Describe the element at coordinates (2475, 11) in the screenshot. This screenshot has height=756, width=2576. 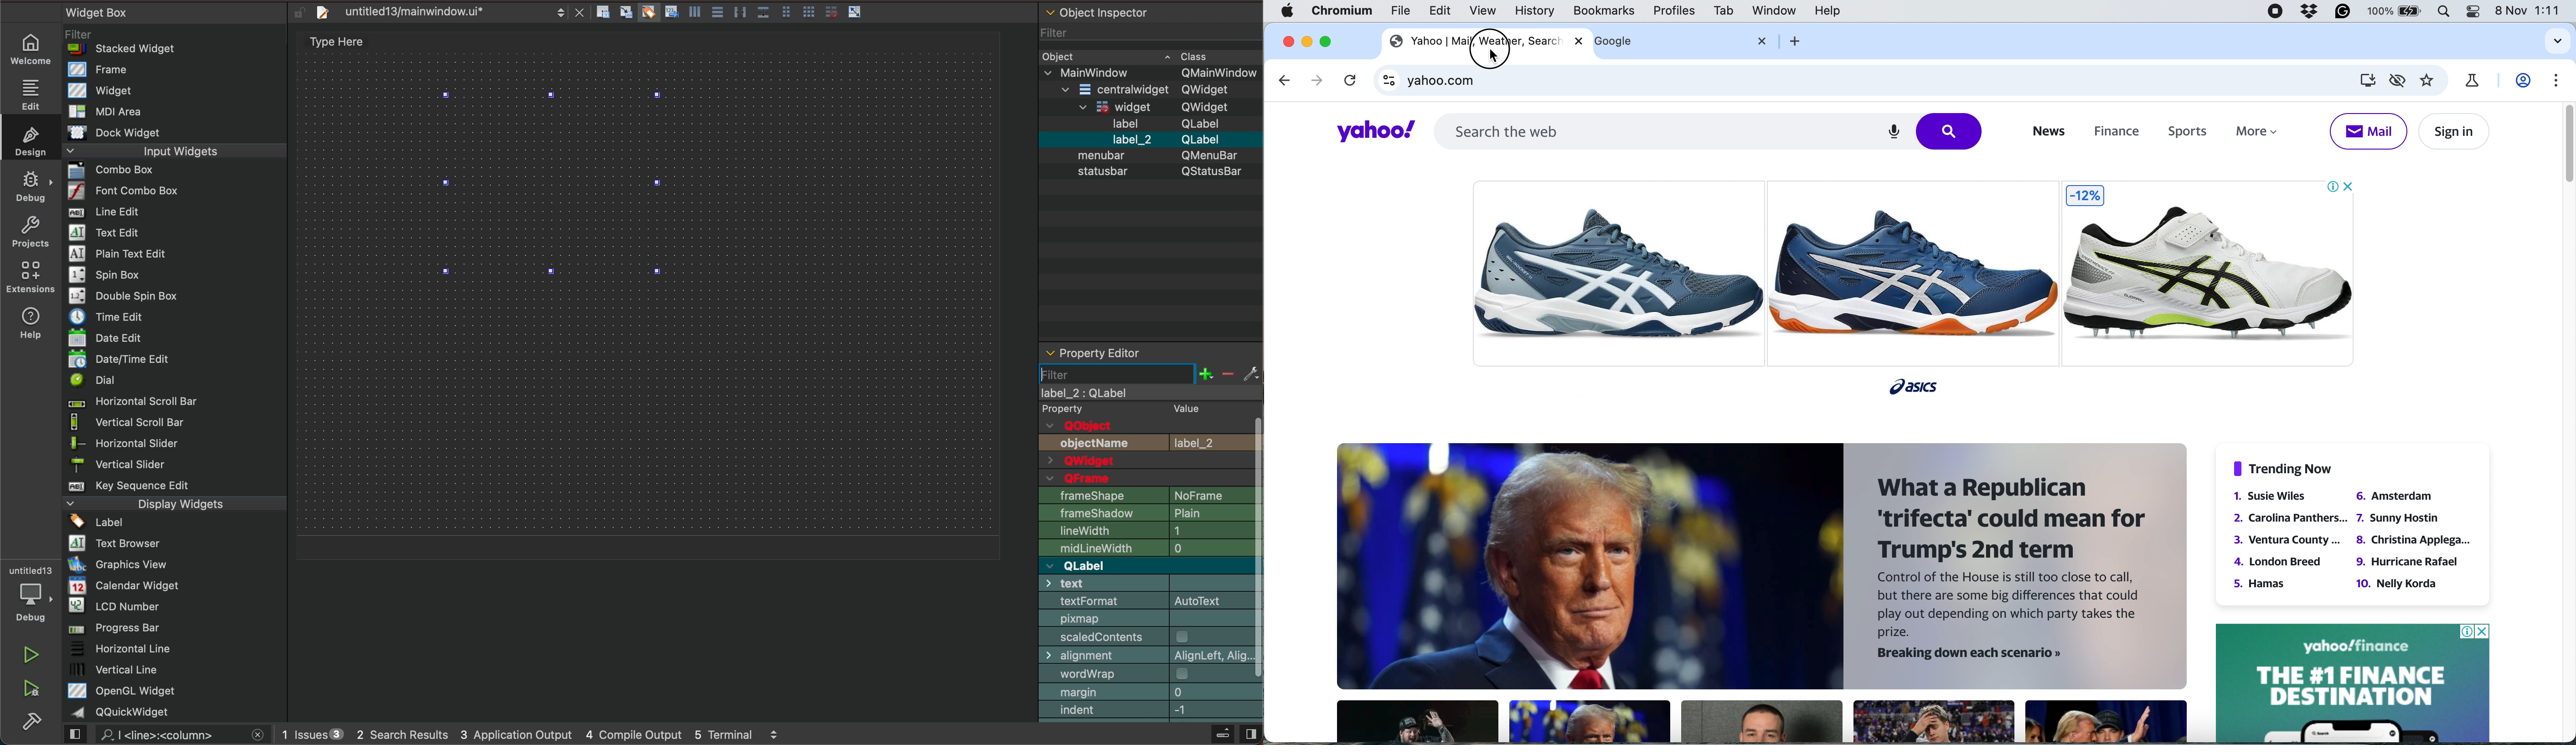
I see `control center` at that location.